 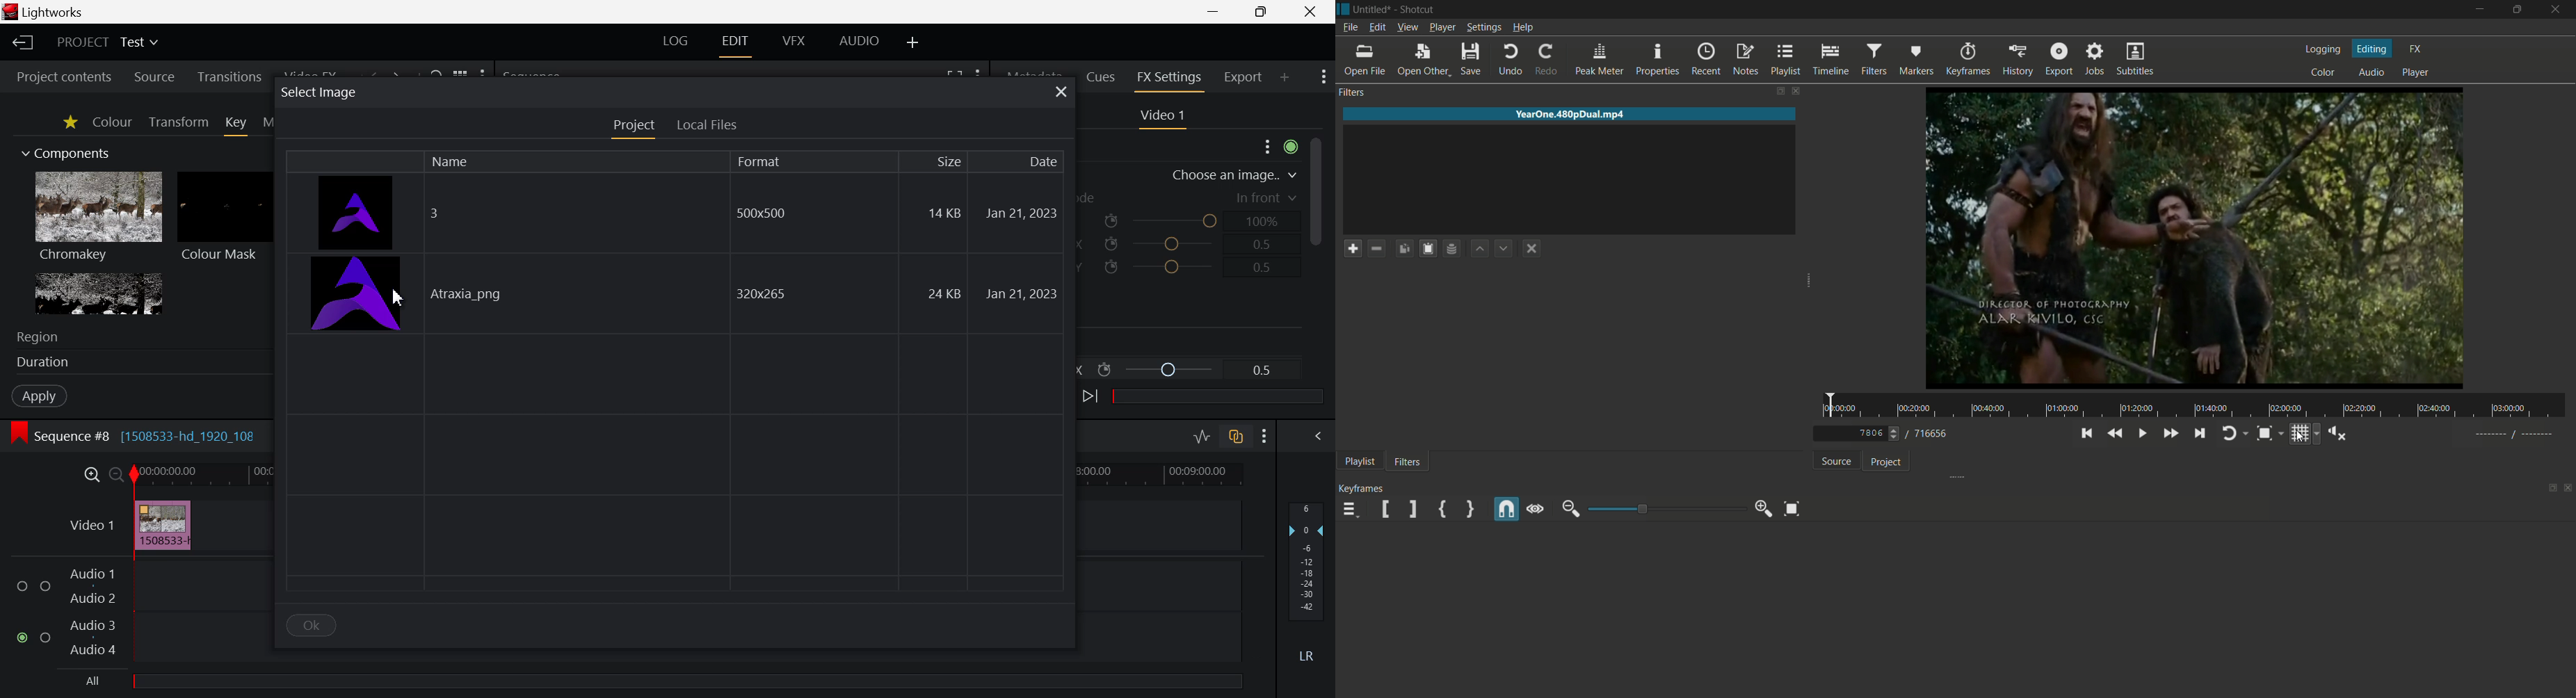 What do you see at coordinates (113, 122) in the screenshot?
I see `Colour` at bounding box center [113, 122].